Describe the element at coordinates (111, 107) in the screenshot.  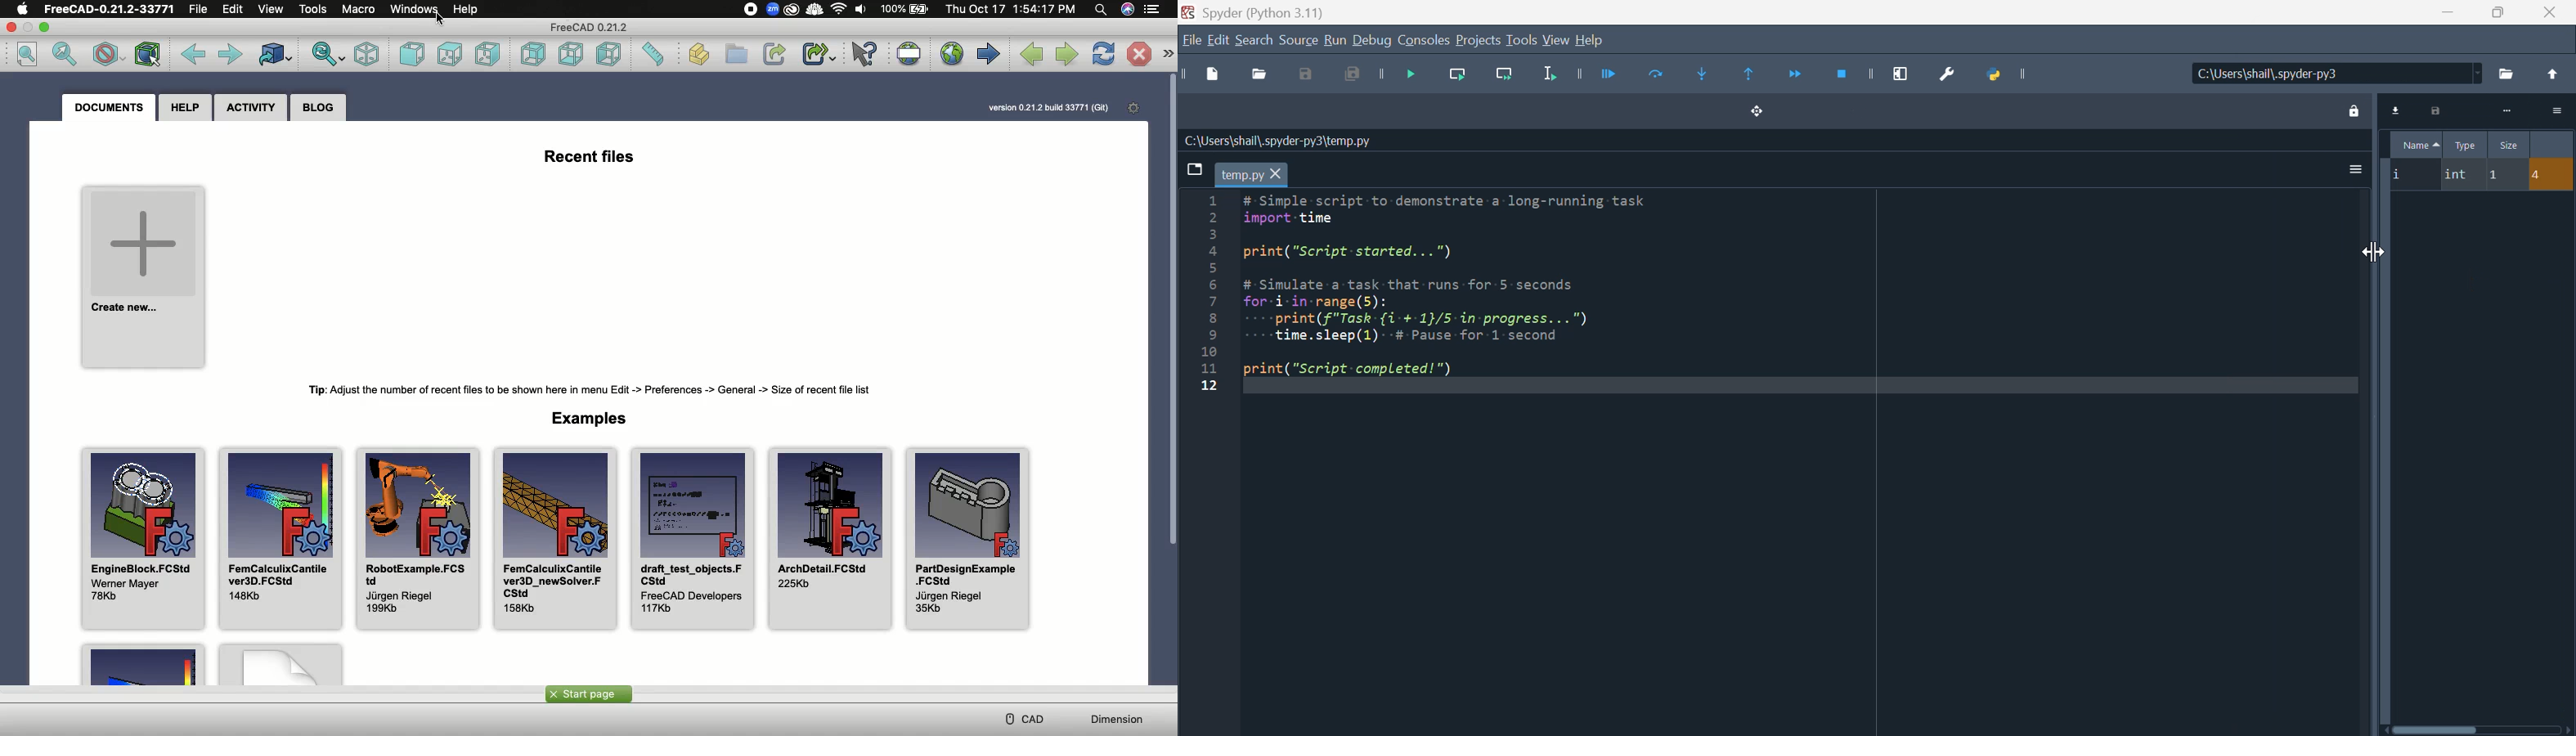
I see `Documents` at that location.